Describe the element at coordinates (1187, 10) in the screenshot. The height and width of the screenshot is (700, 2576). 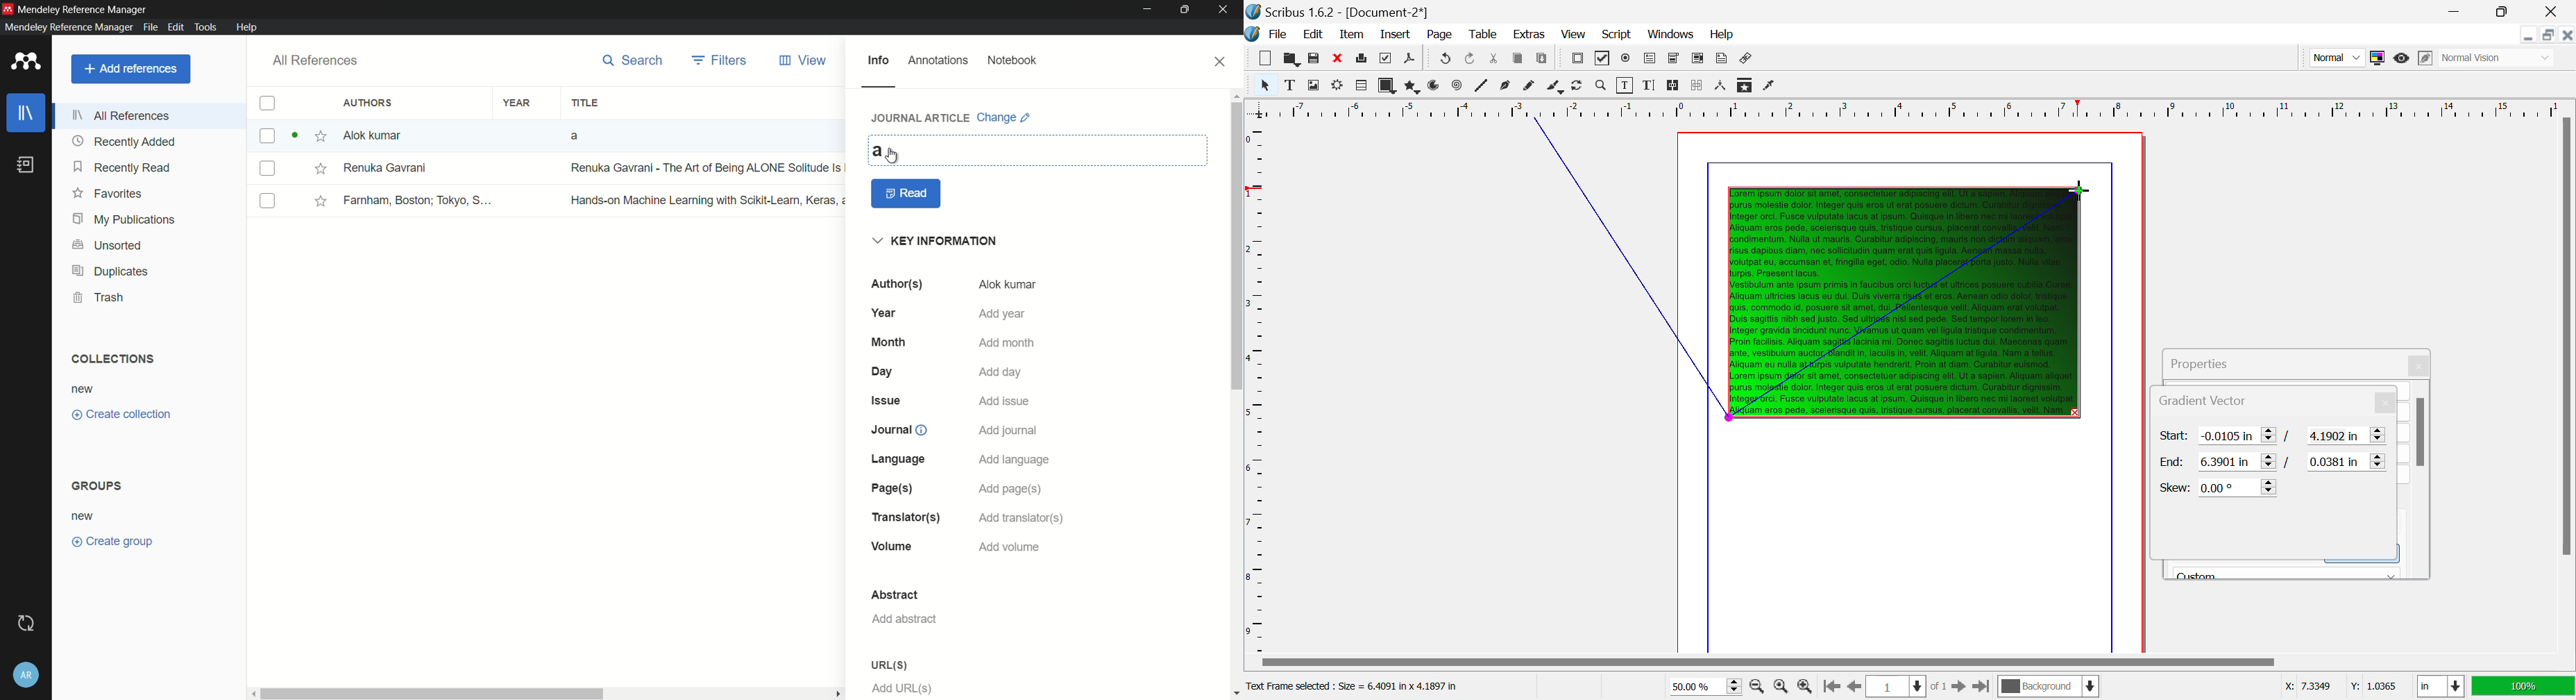
I see `maximize` at that location.